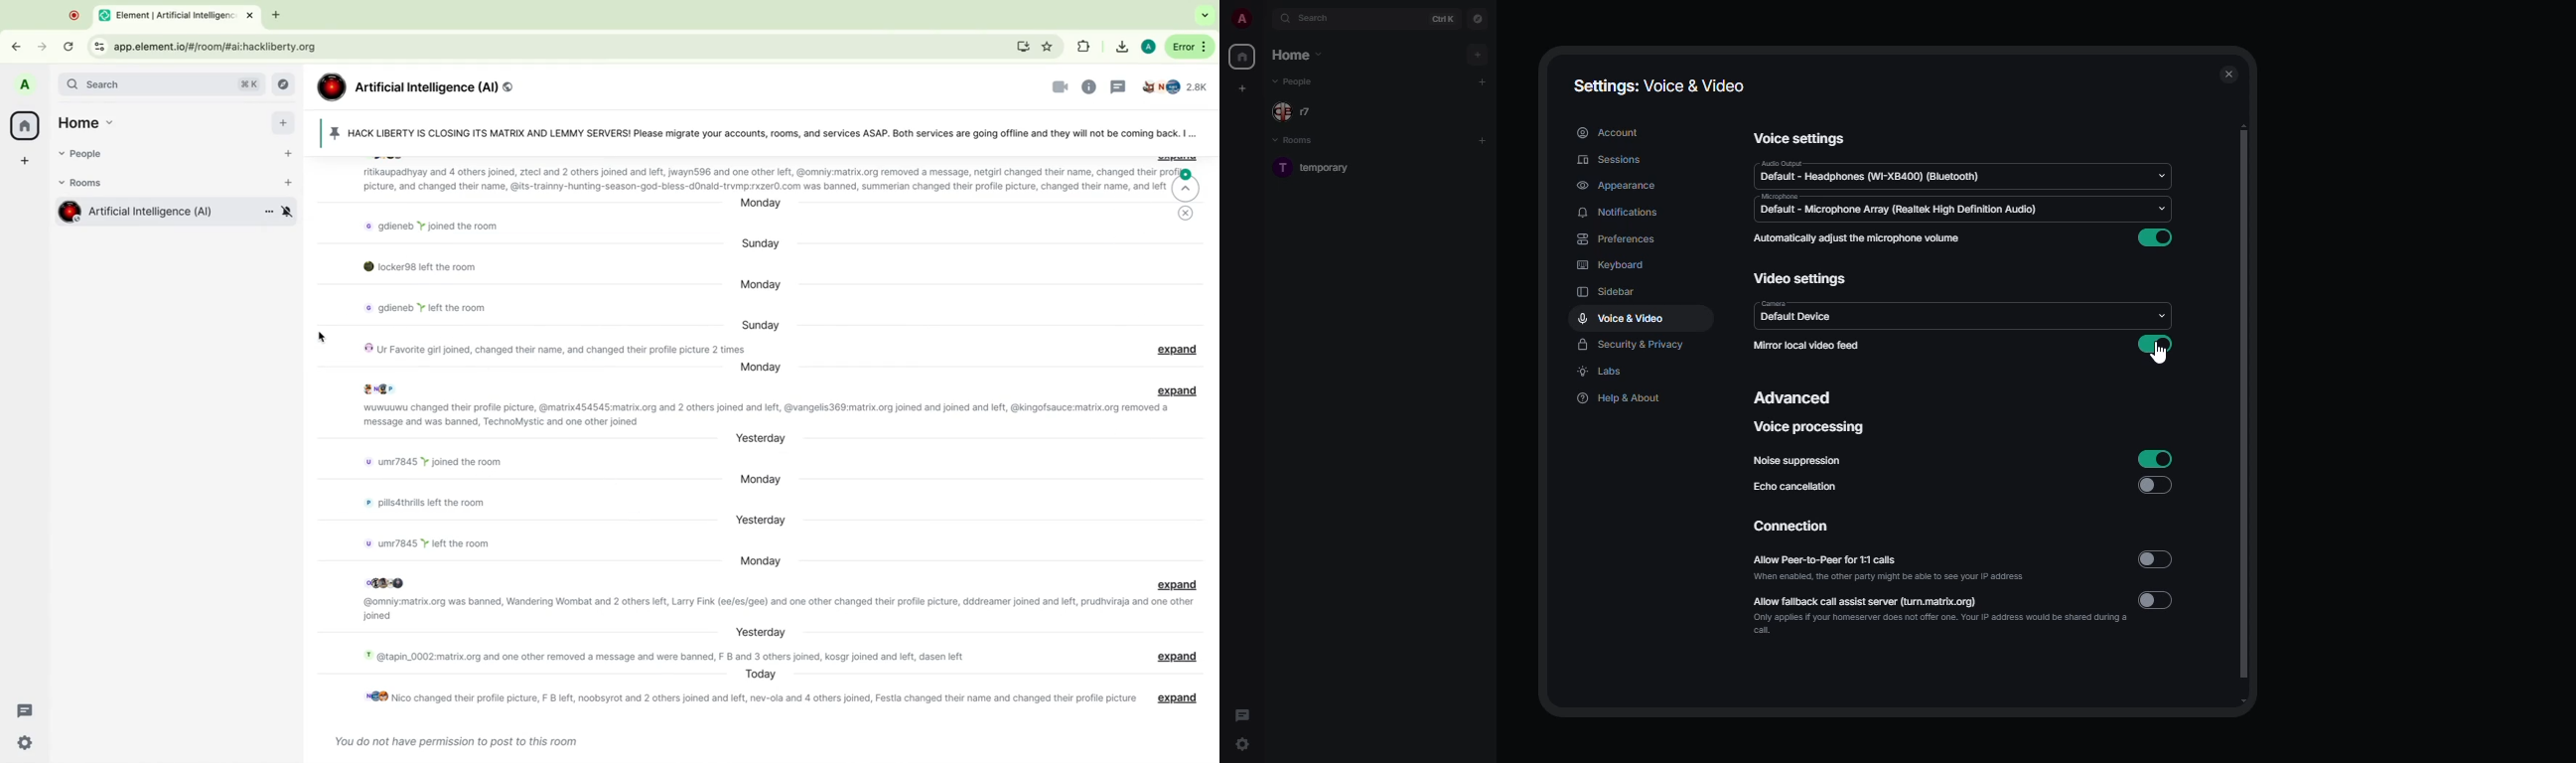 This screenshot has height=784, width=2576. I want to click on appearance, so click(1620, 186).